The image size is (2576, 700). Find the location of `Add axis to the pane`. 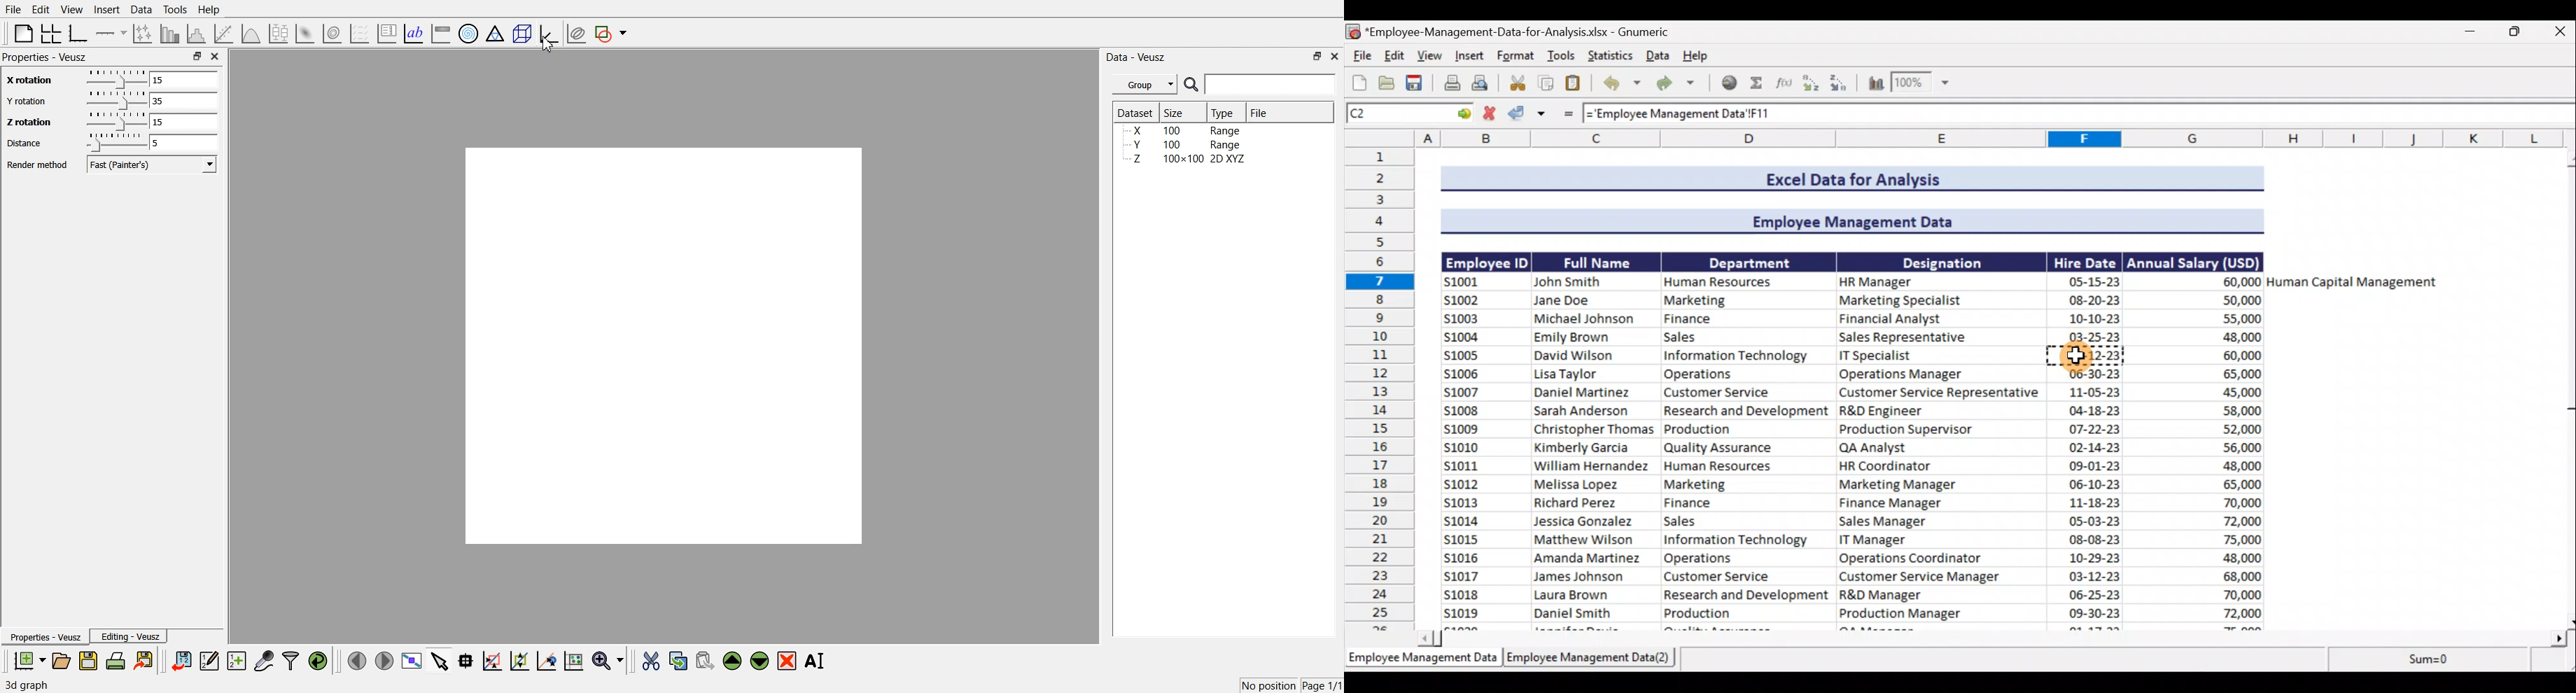

Add axis to the pane is located at coordinates (111, 34).